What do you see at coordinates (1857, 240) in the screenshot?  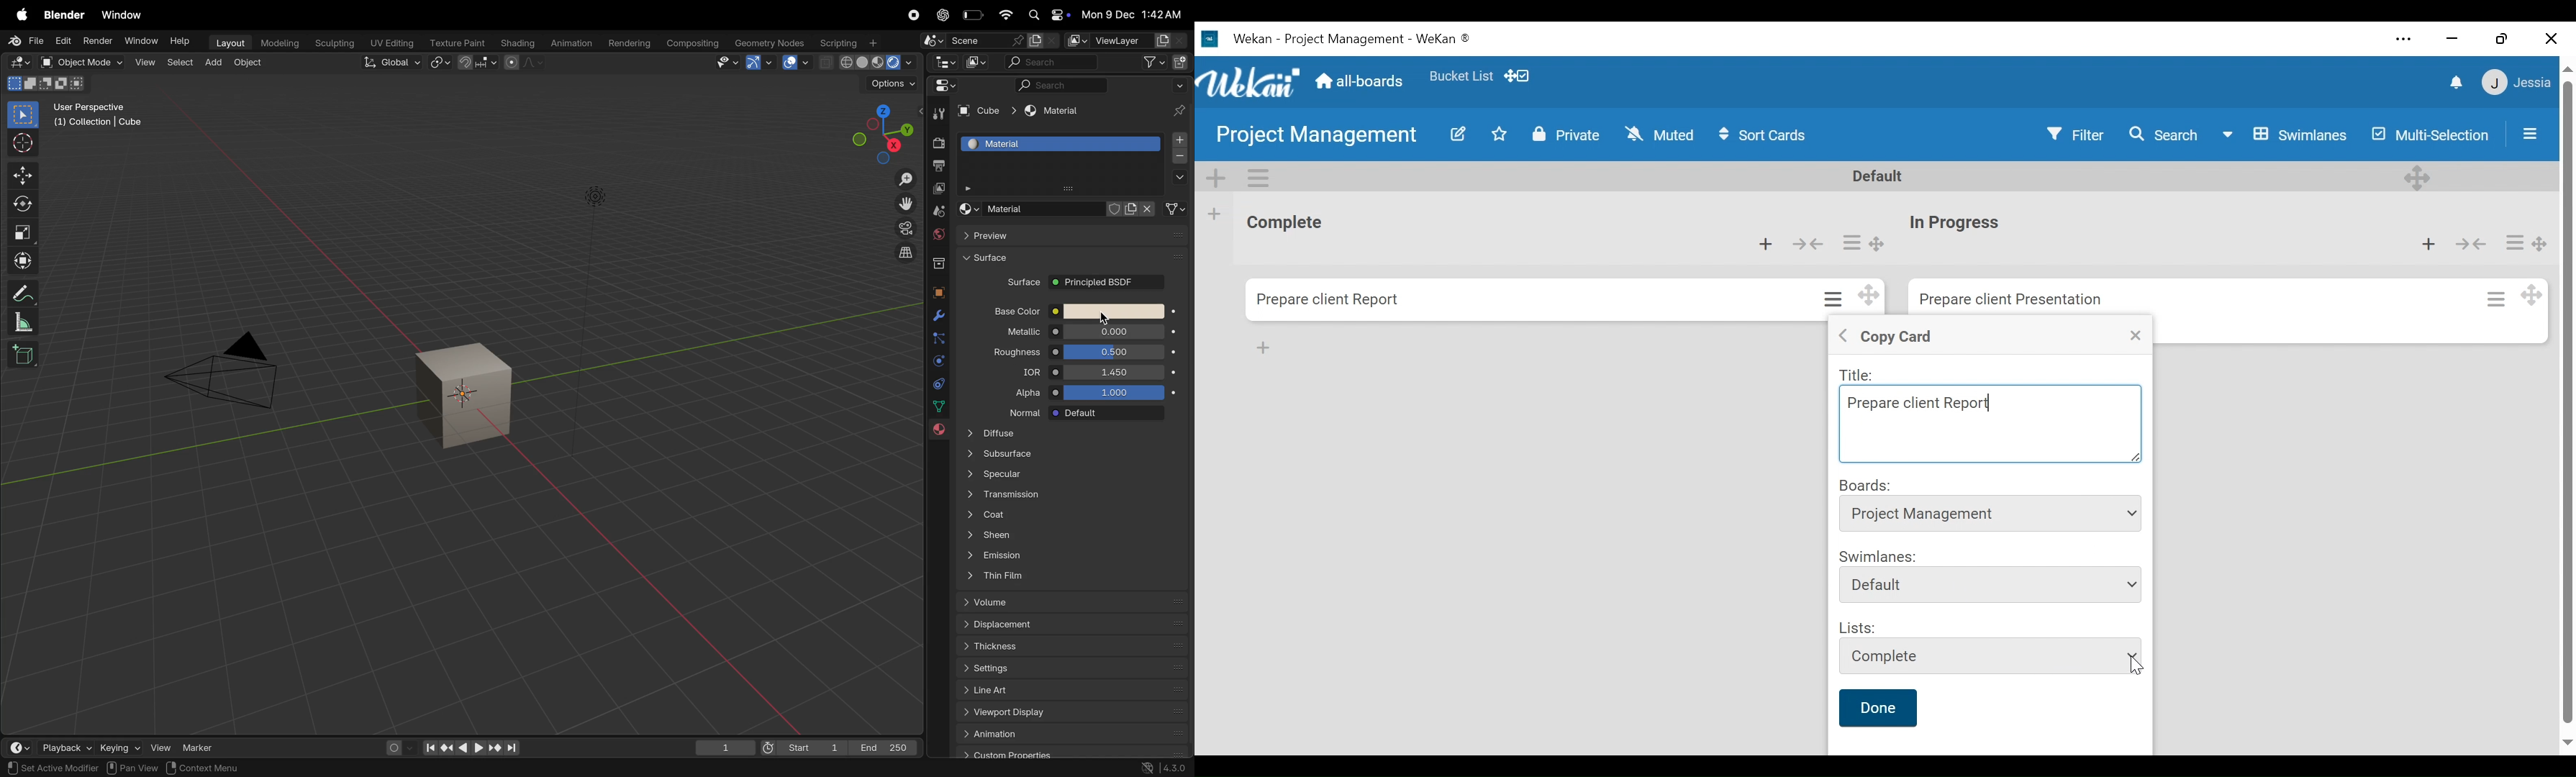 I see `Card actions` at bounding box center [1857, 240].